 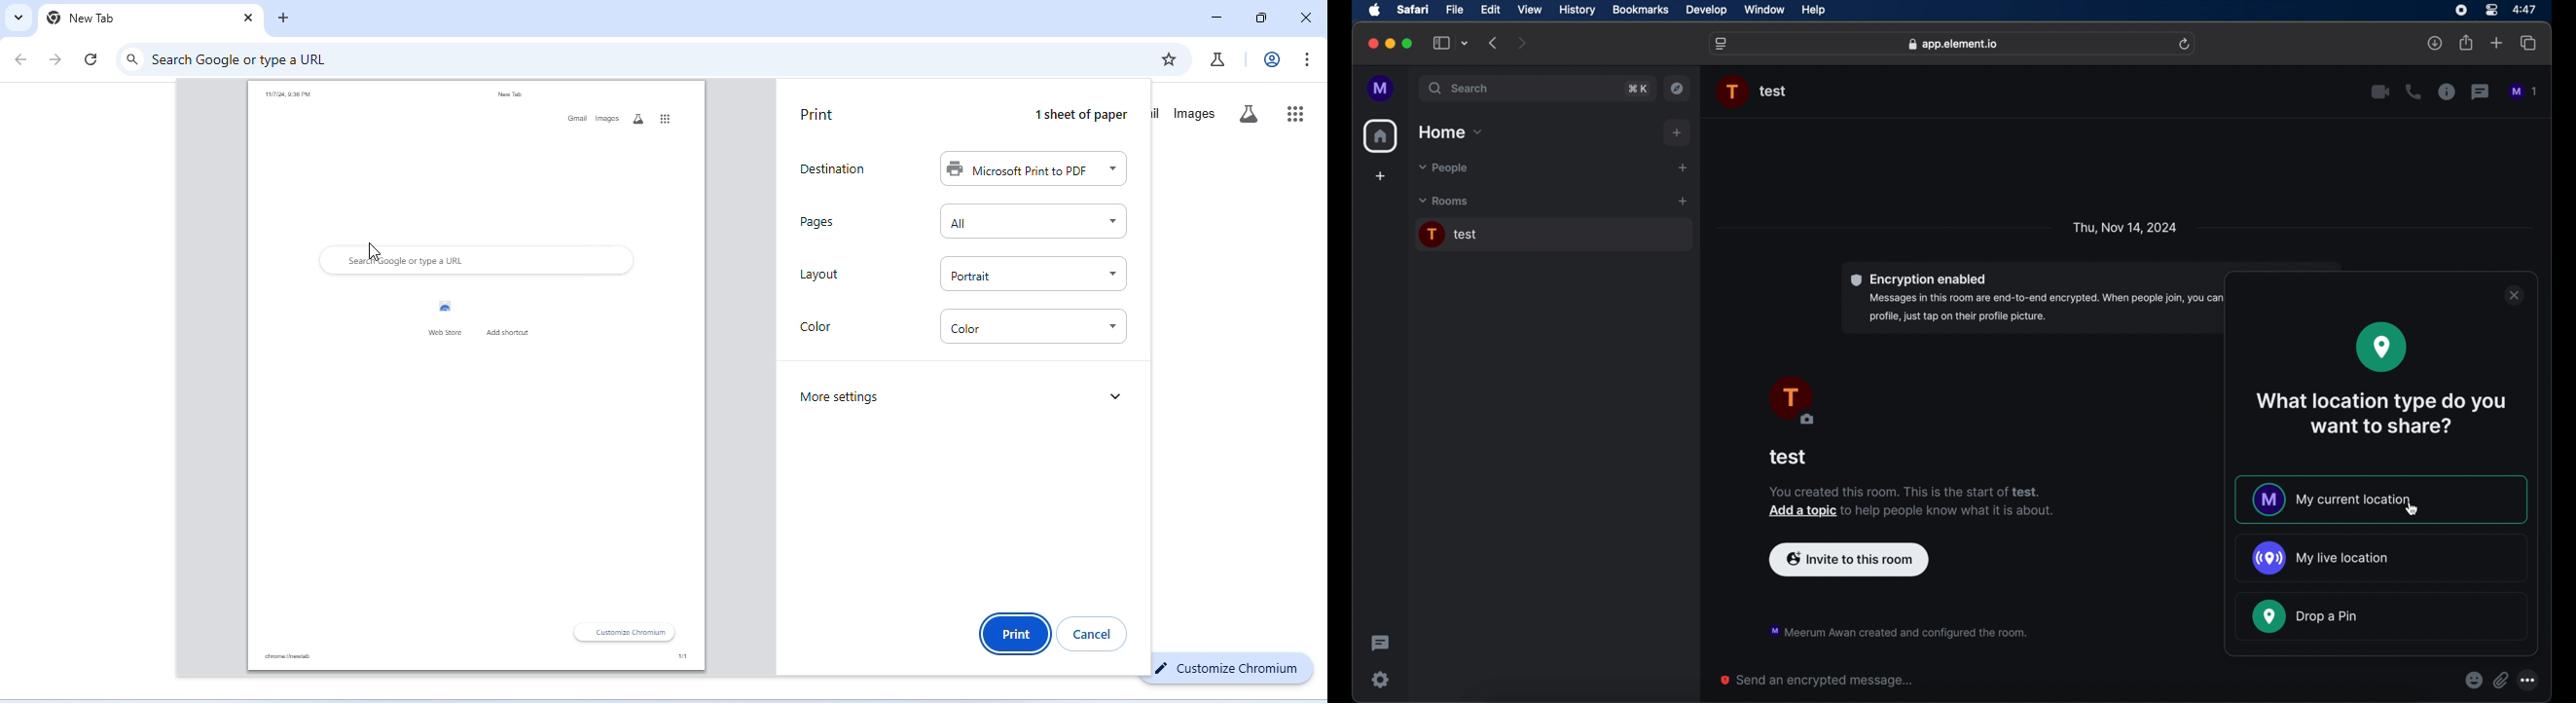 I want to click on color, so click(x=818, y=330).